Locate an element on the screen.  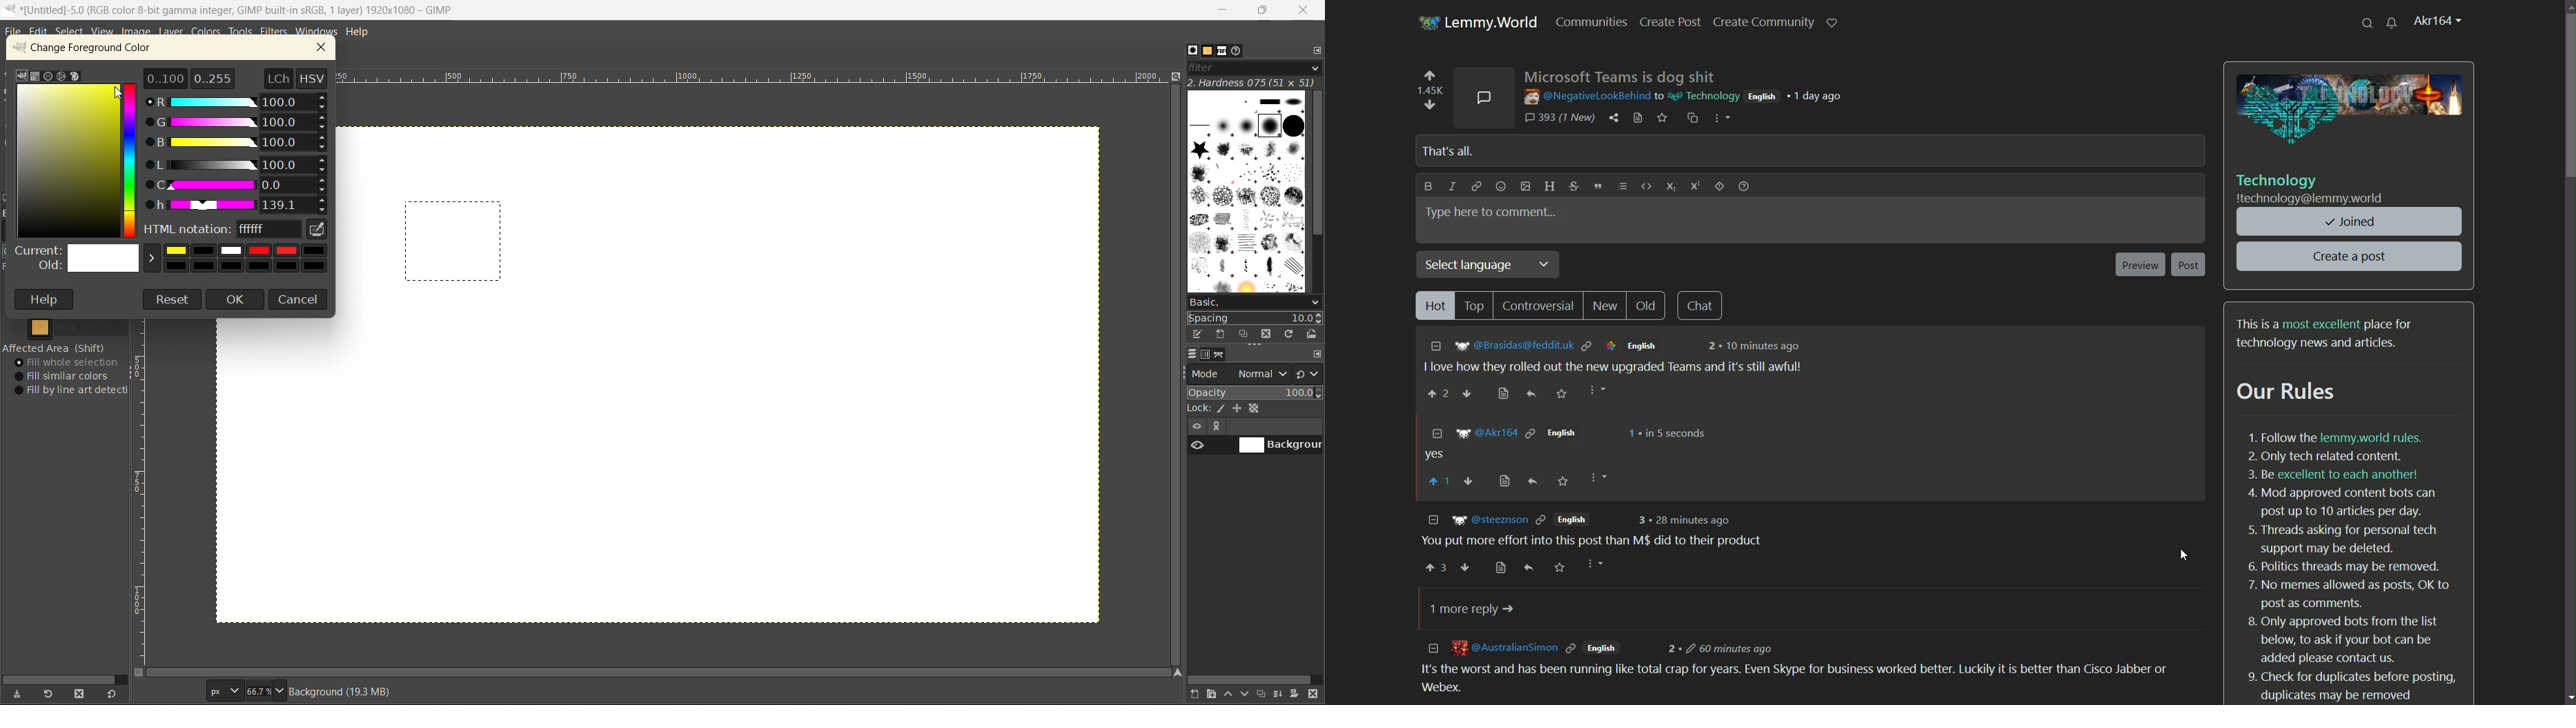
reply is located at coordinates (1531, 393).